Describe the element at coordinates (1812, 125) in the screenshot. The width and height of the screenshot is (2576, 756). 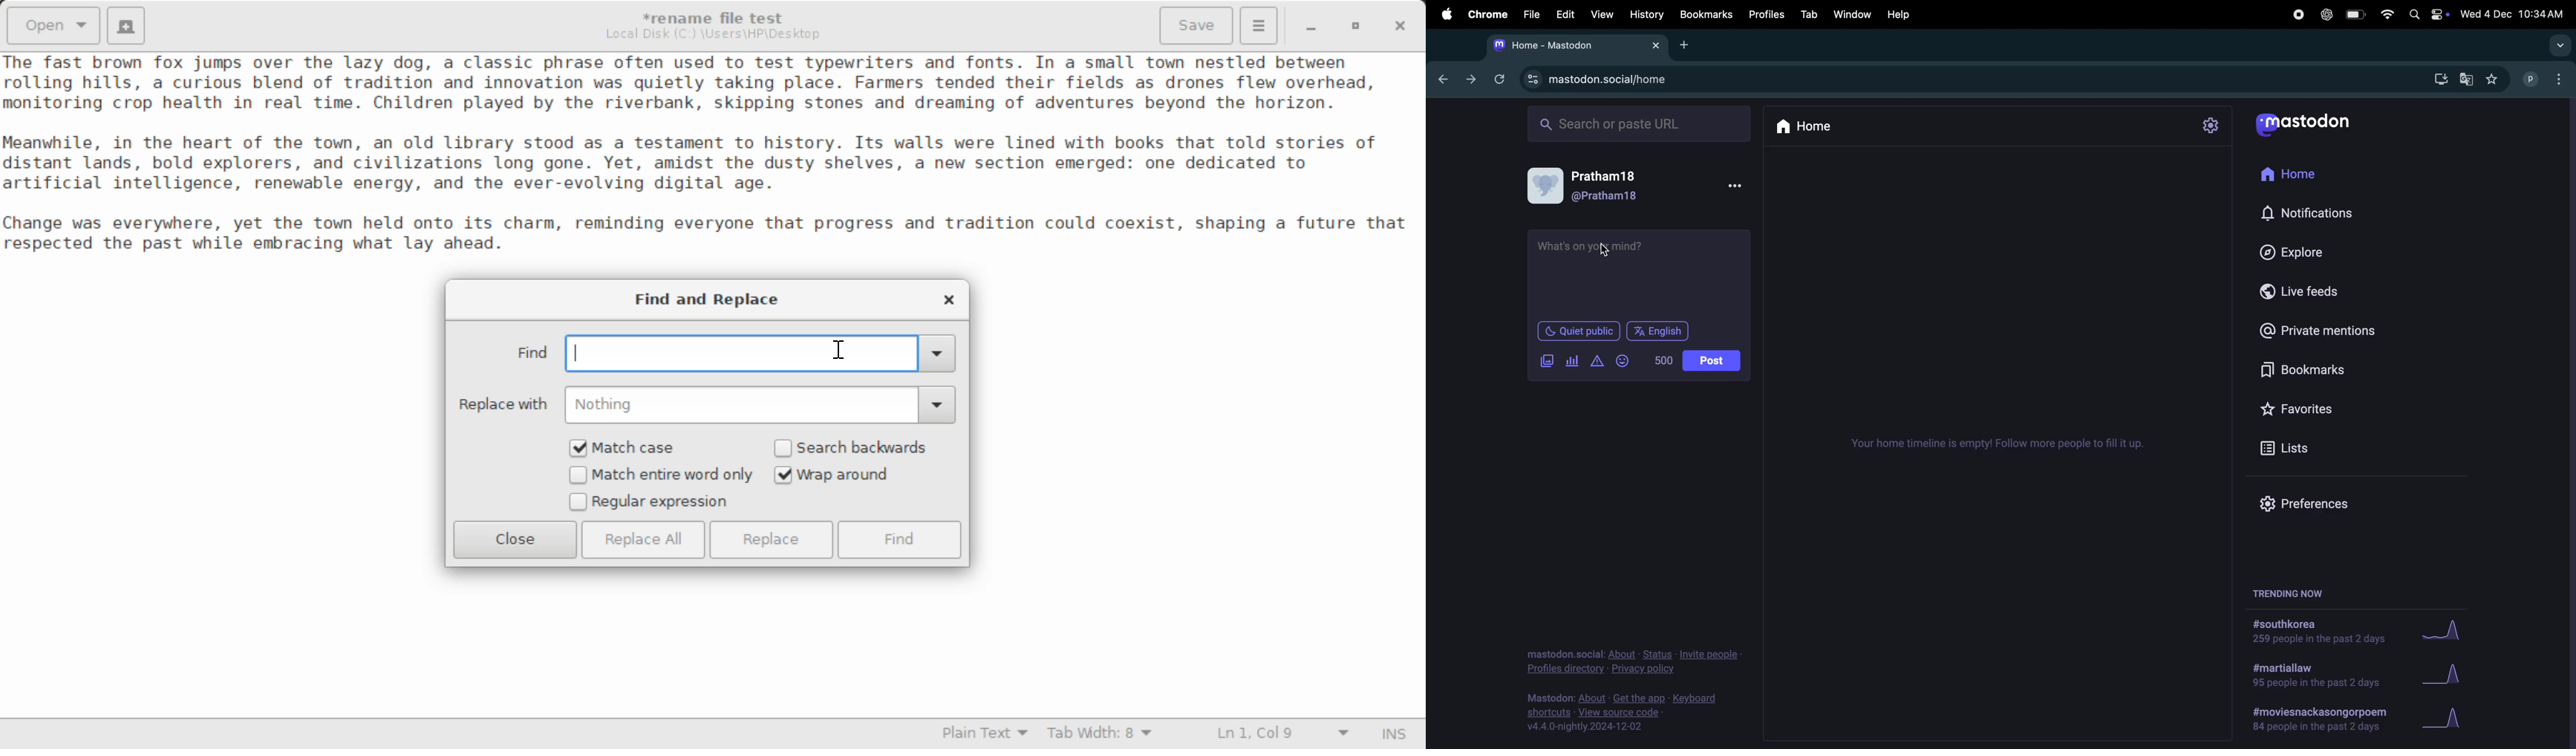
I see `Home` at that location.